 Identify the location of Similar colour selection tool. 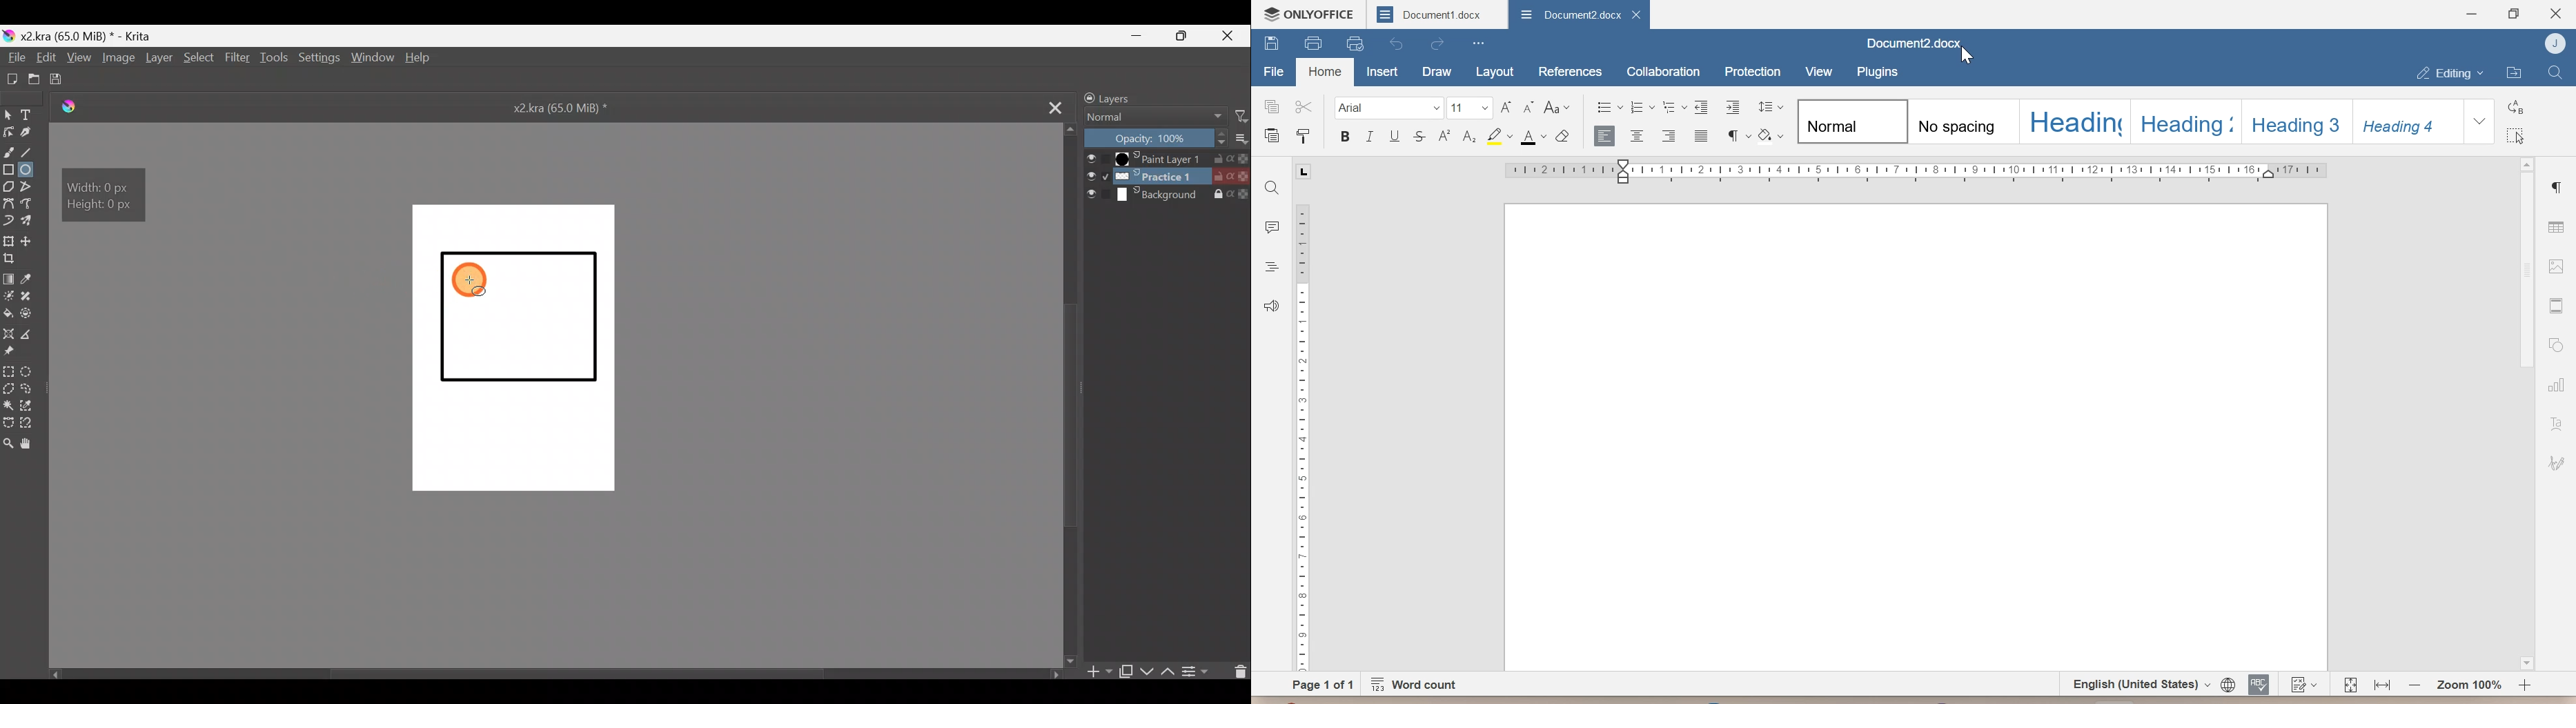
(29, 405).